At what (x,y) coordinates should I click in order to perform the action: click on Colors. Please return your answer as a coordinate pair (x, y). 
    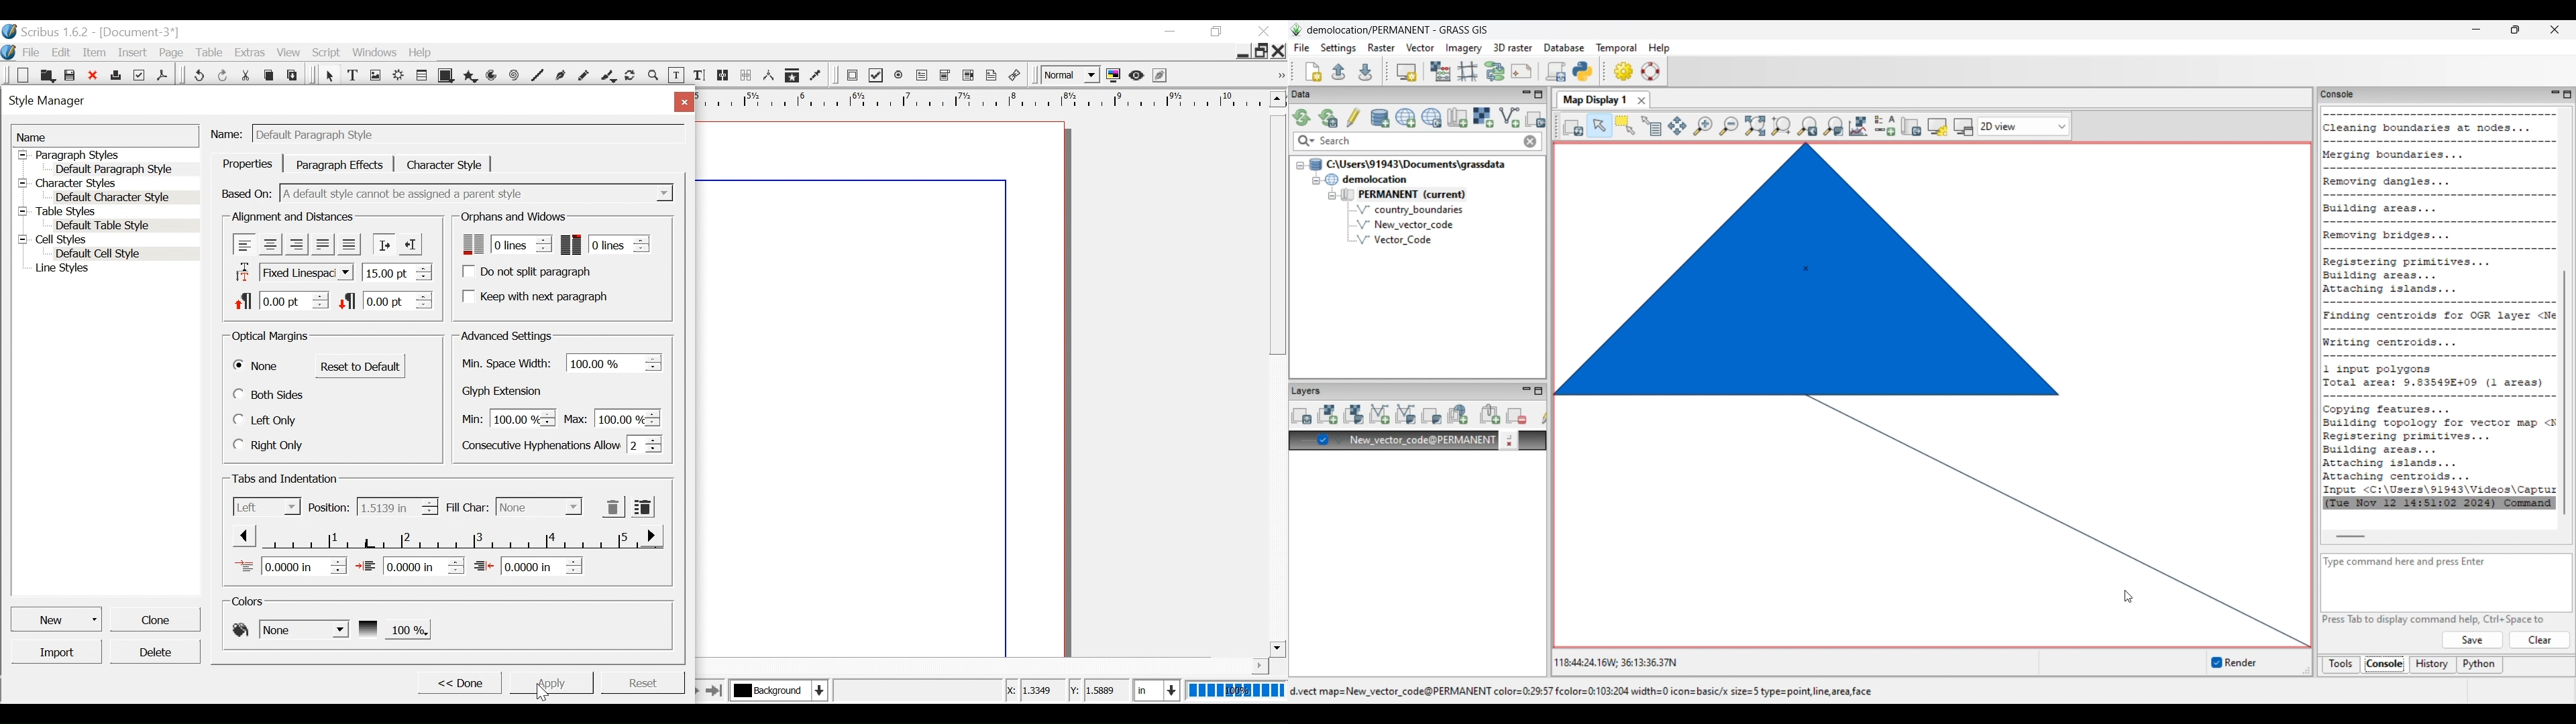
    Looking at the image, I should click on (251, 601).